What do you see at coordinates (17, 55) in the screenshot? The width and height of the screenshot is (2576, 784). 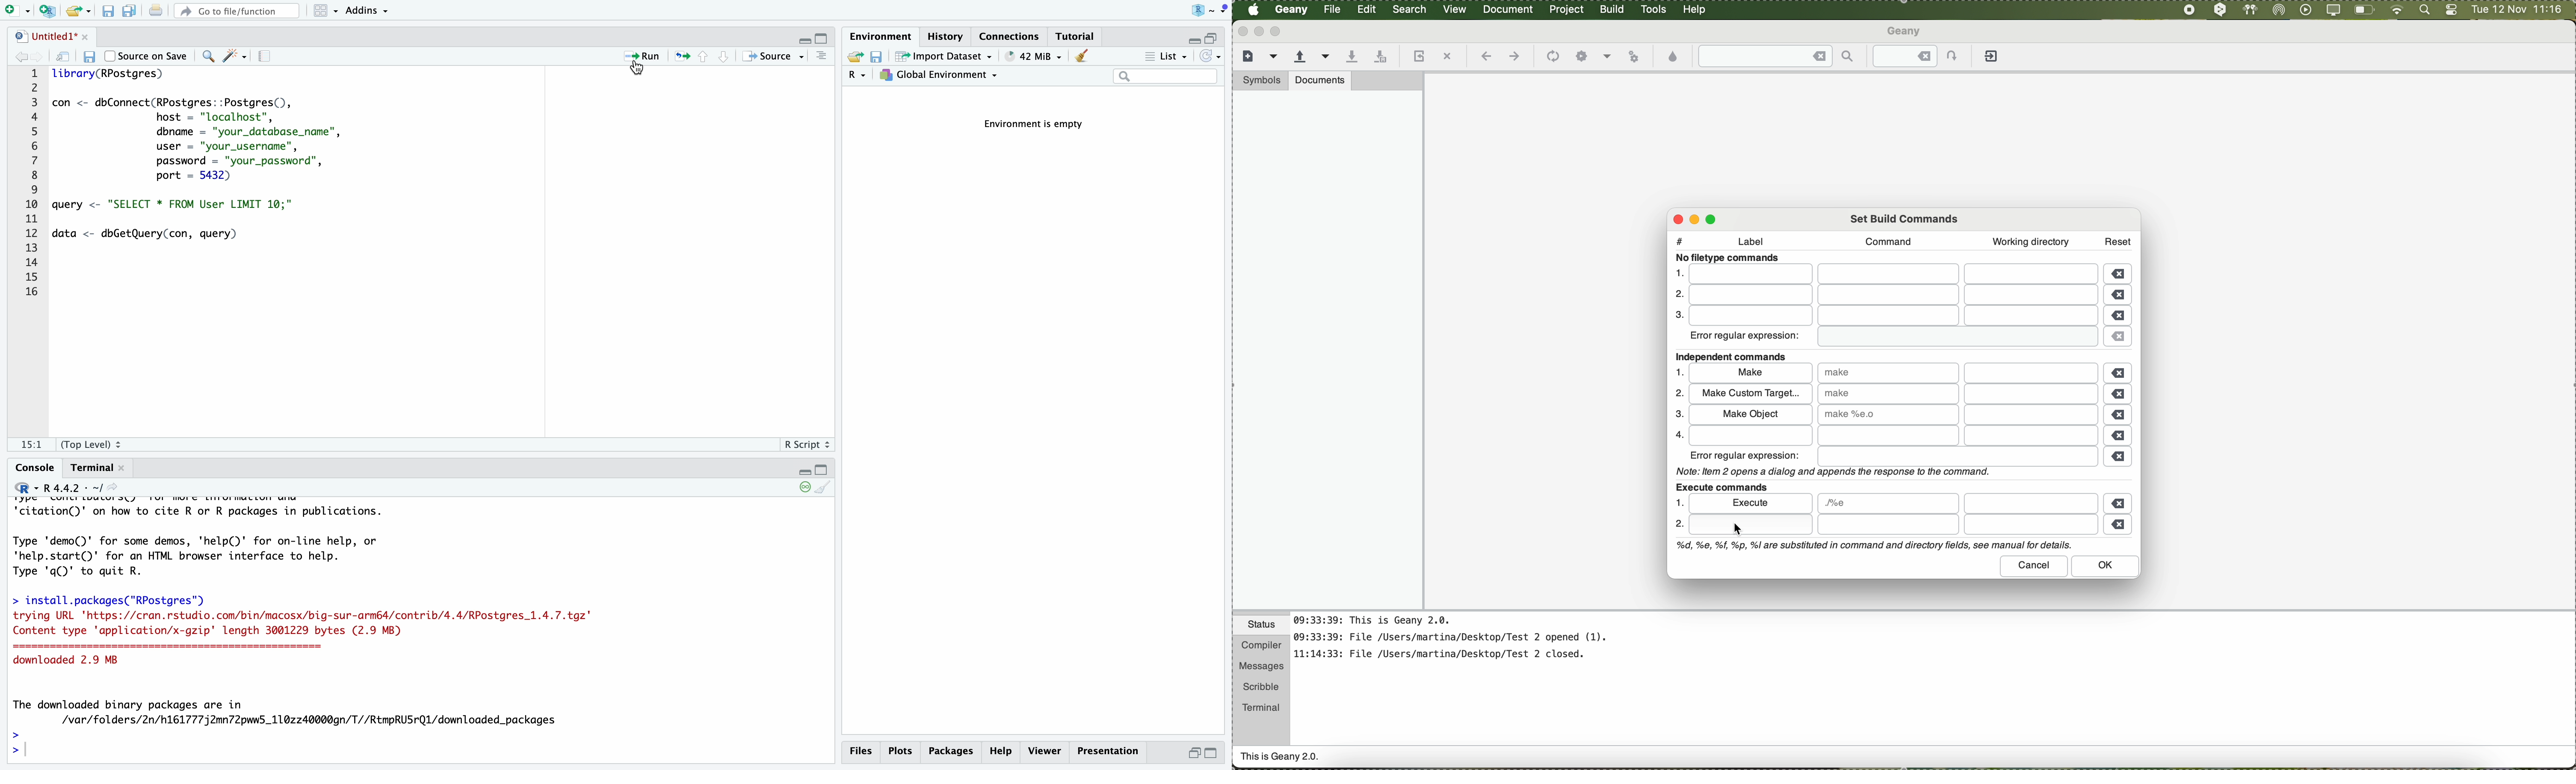 I see `go back to the previous source location` at bounding box center [17, 55].